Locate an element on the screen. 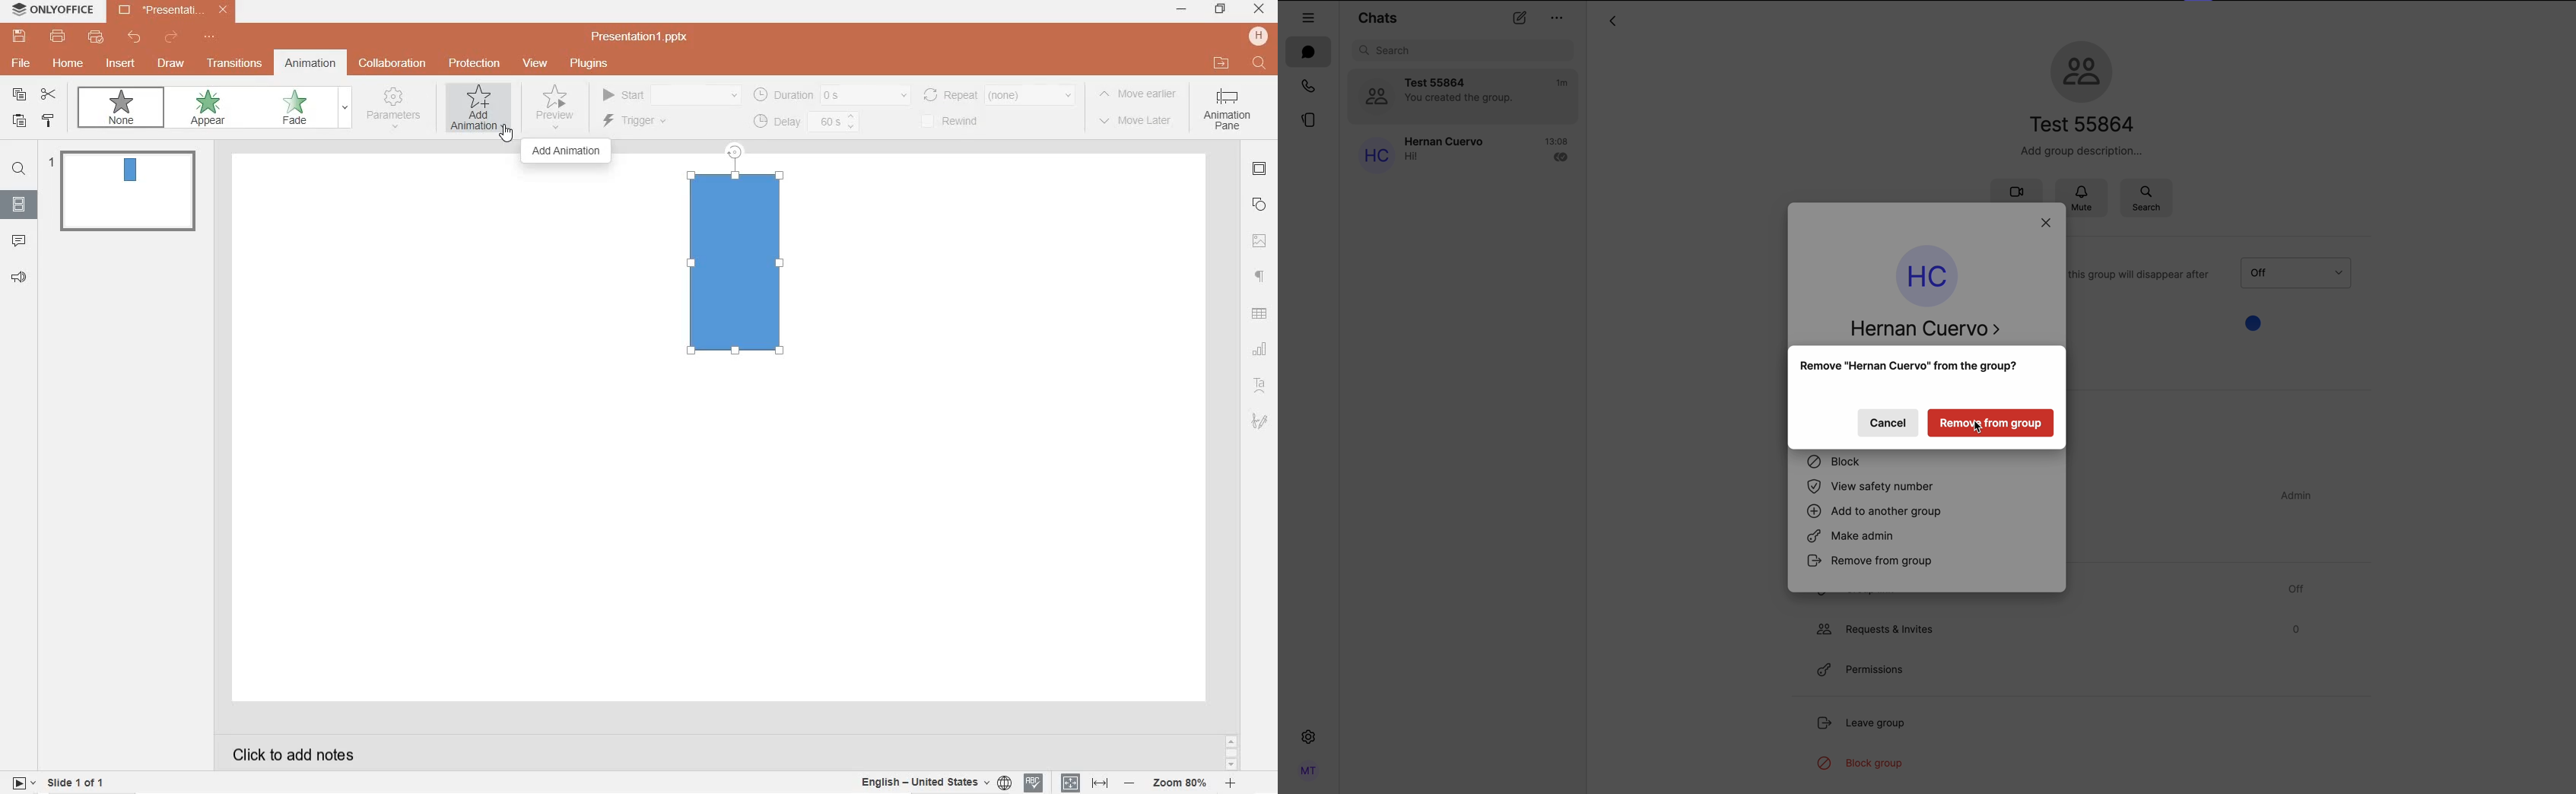 The image size is (2576, 812). Test 55864 group is located at coordinates (1464, 96).